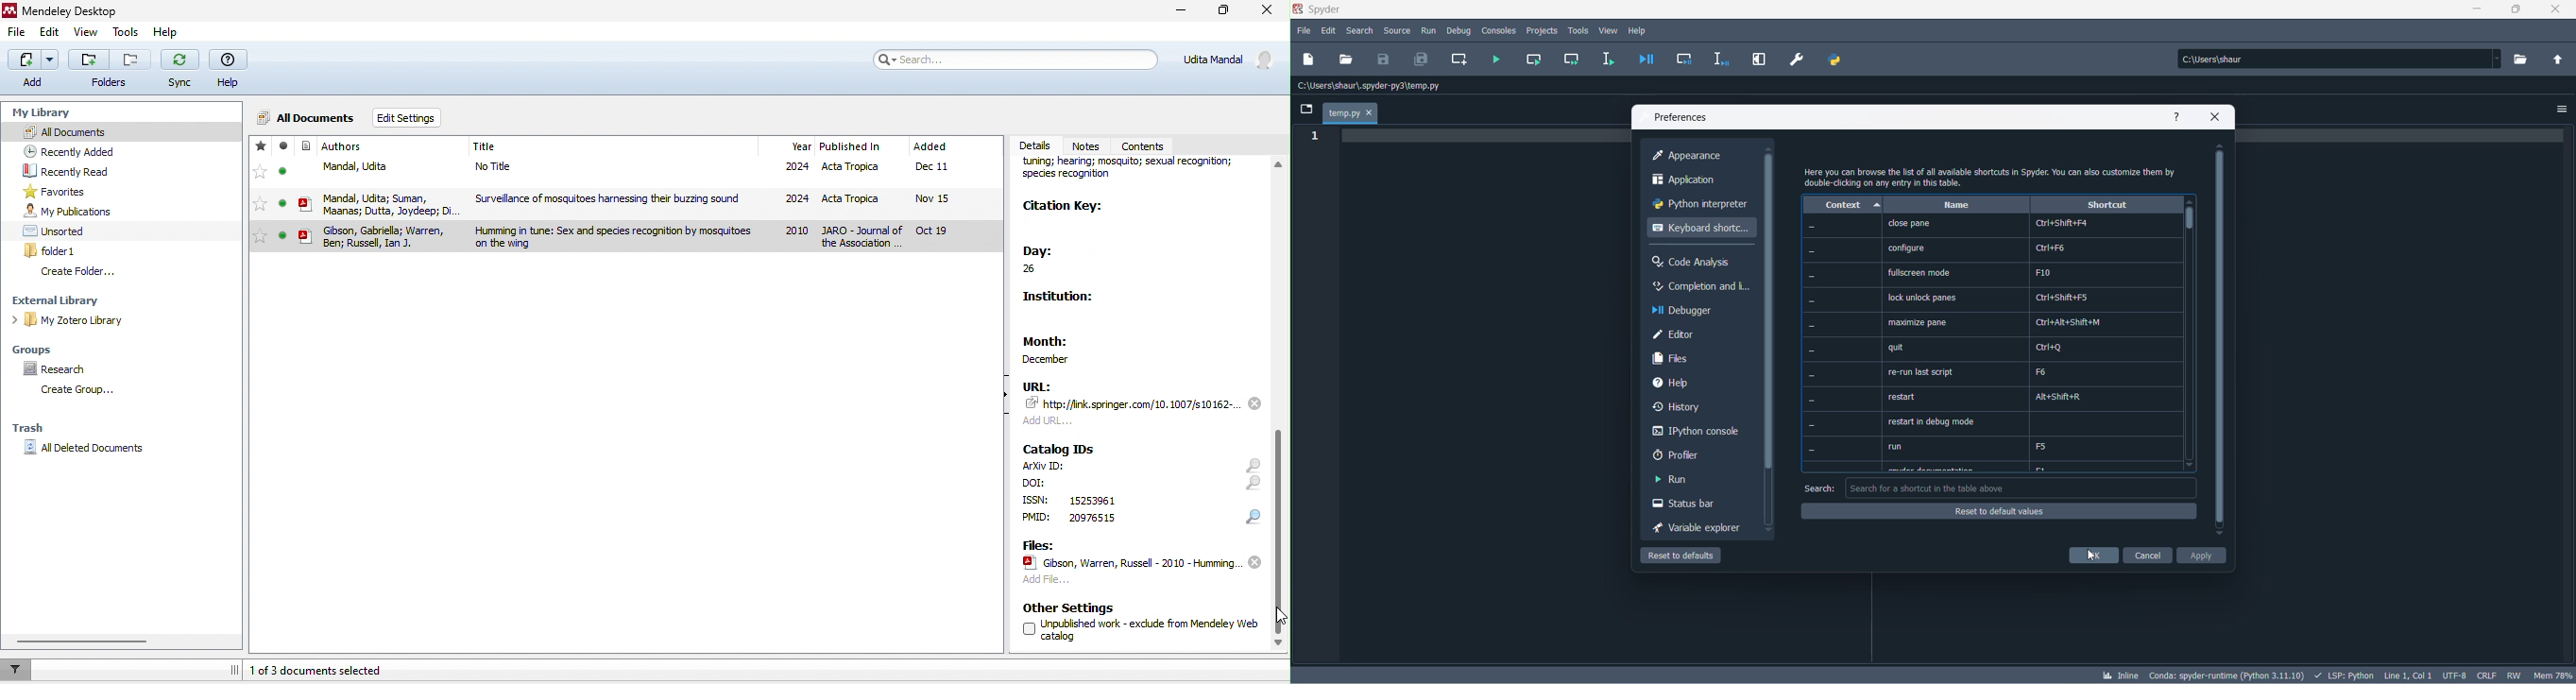  I want to click on current file tab, so click(1350, 114).